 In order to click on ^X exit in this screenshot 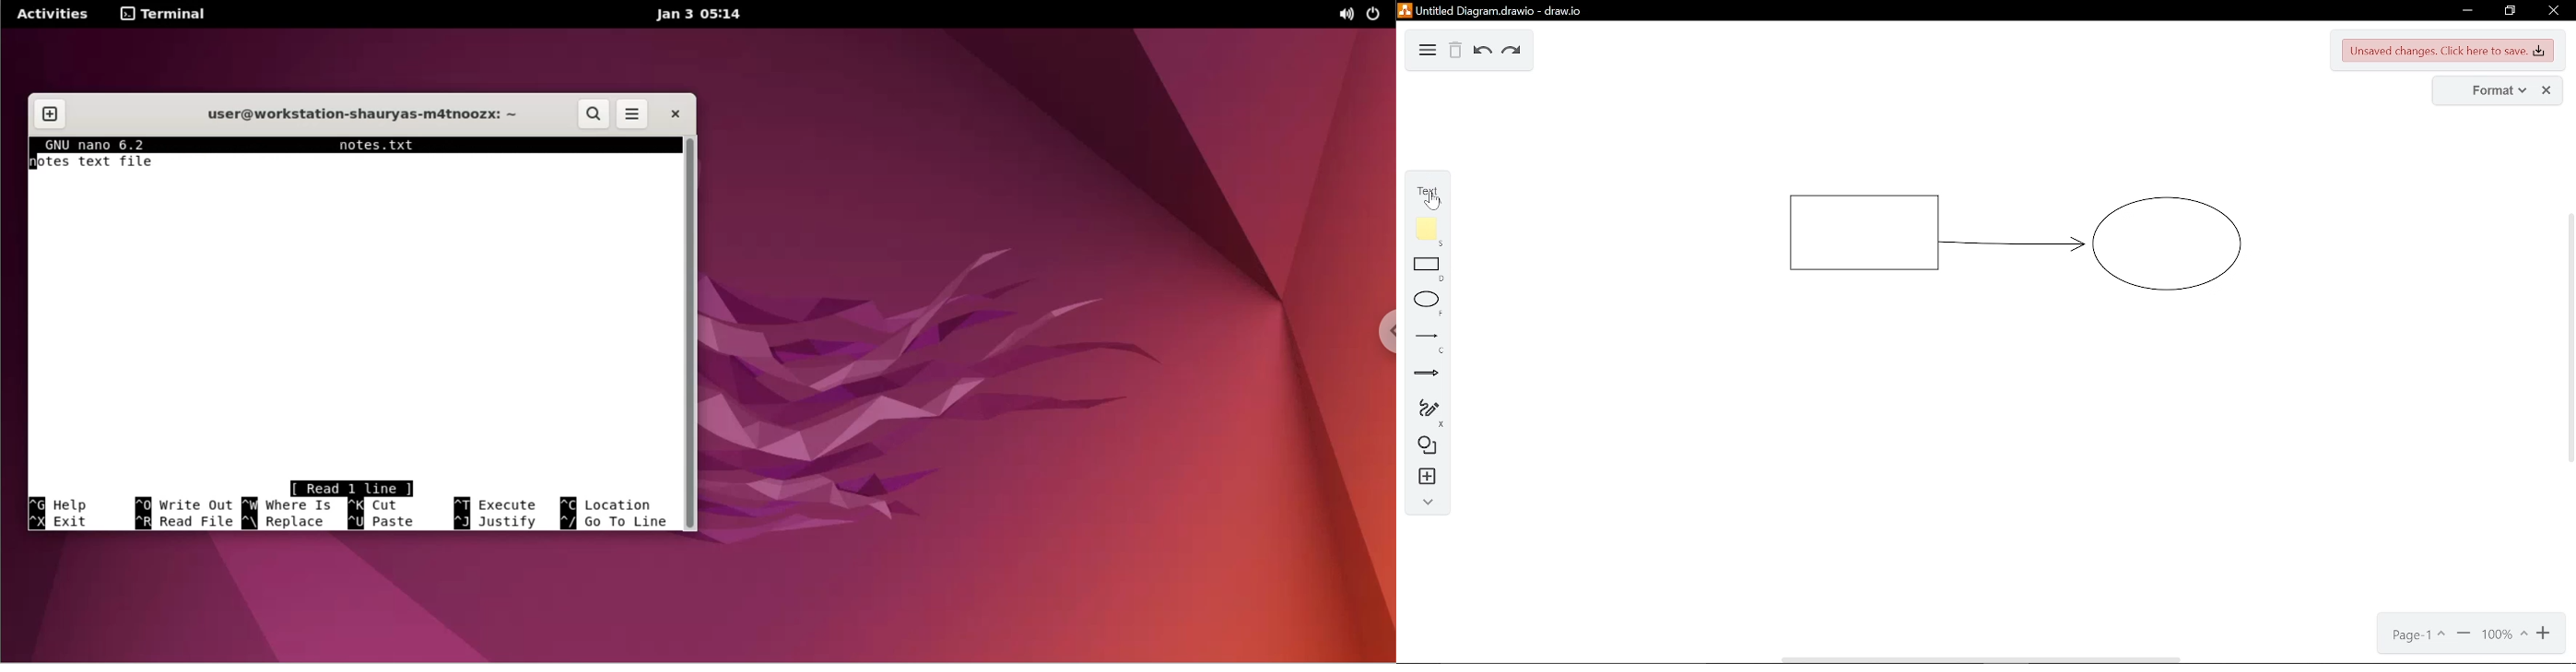, I will do `click(77, 523)`.